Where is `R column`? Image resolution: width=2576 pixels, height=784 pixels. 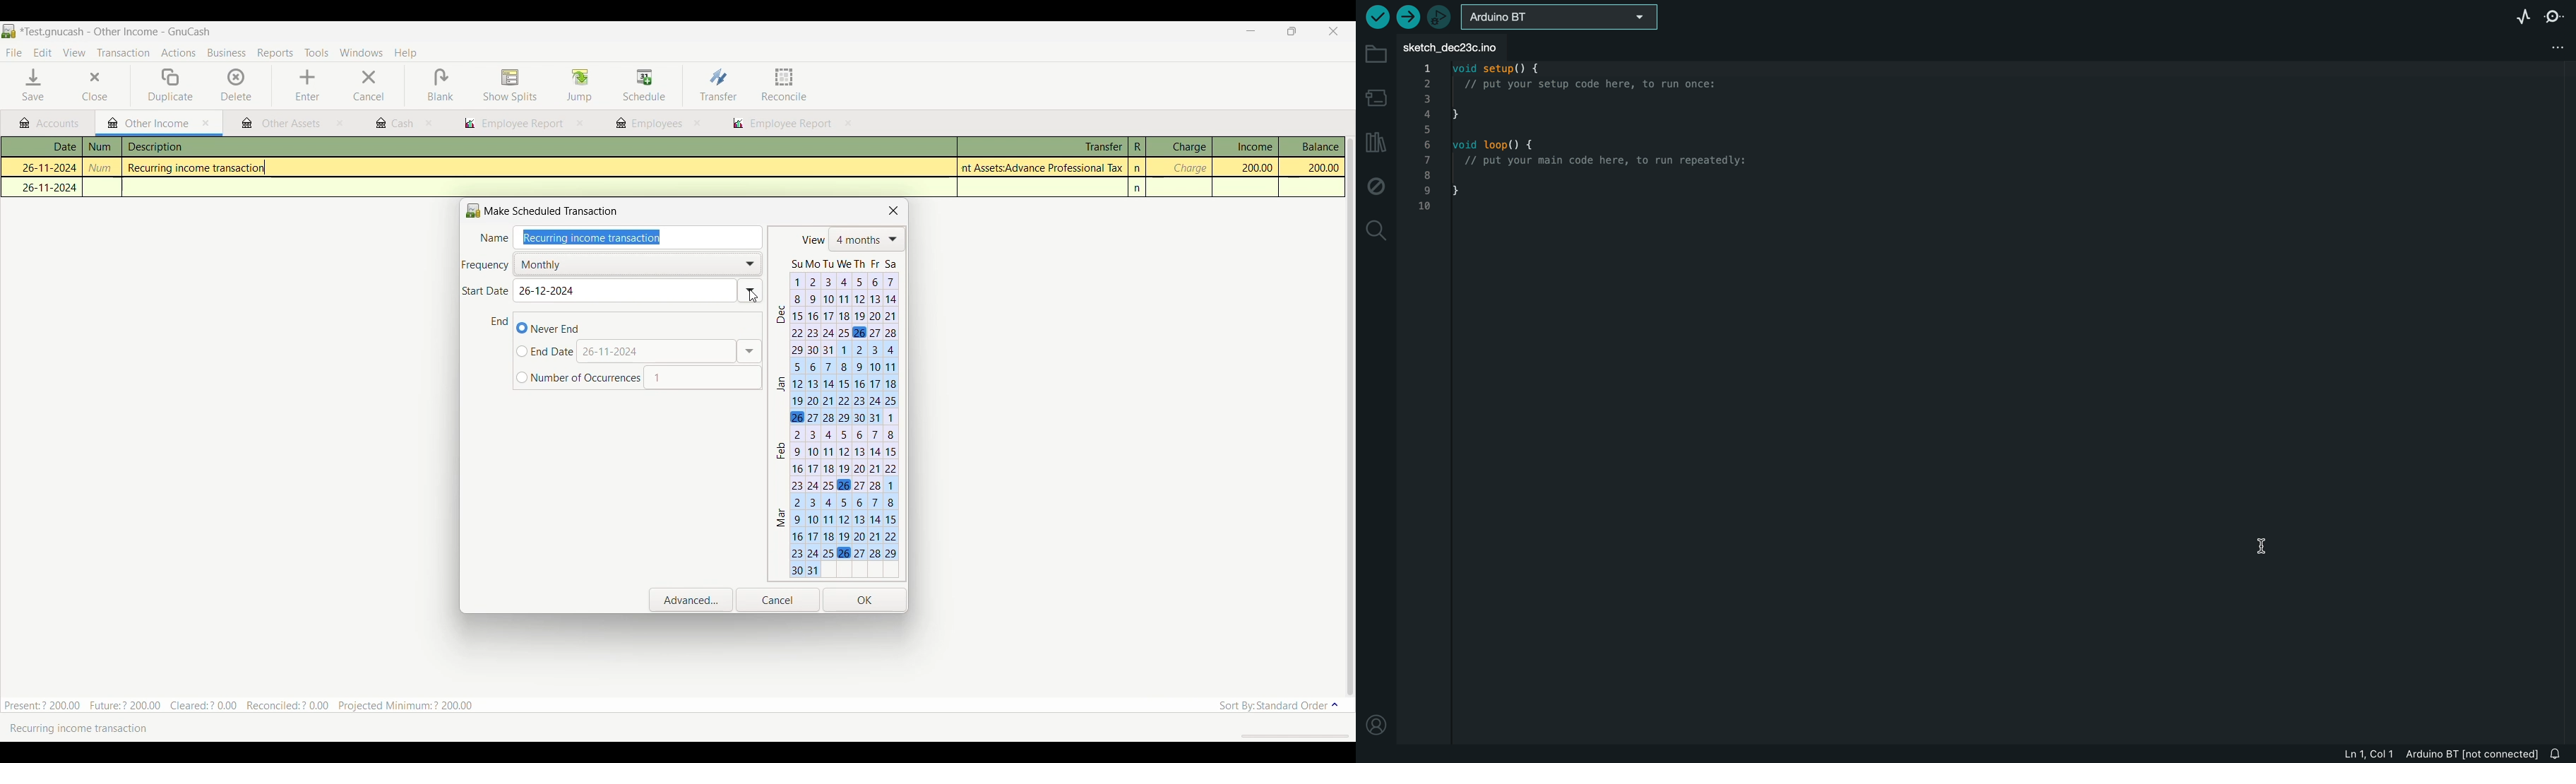 R column is located at coordinates (1136, 147).